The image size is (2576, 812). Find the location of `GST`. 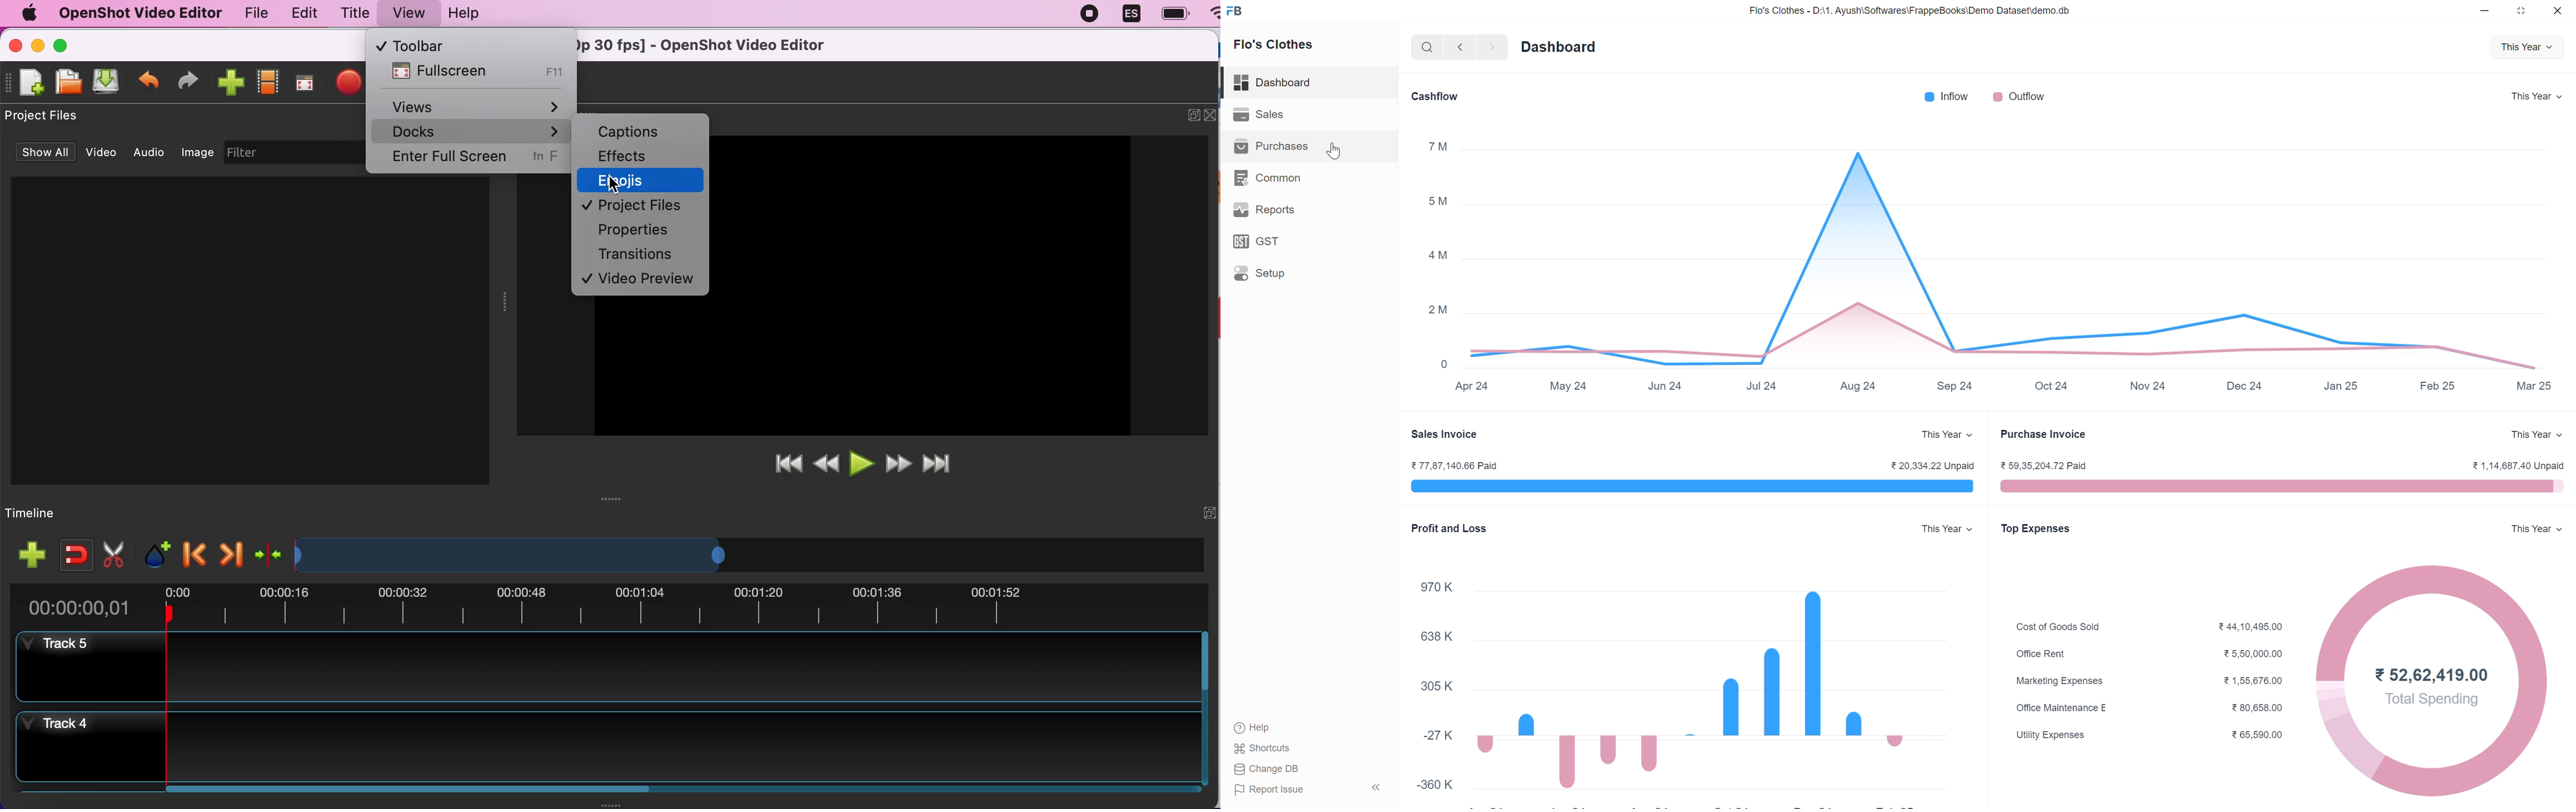

GST is located at coordinates (1309, 241).